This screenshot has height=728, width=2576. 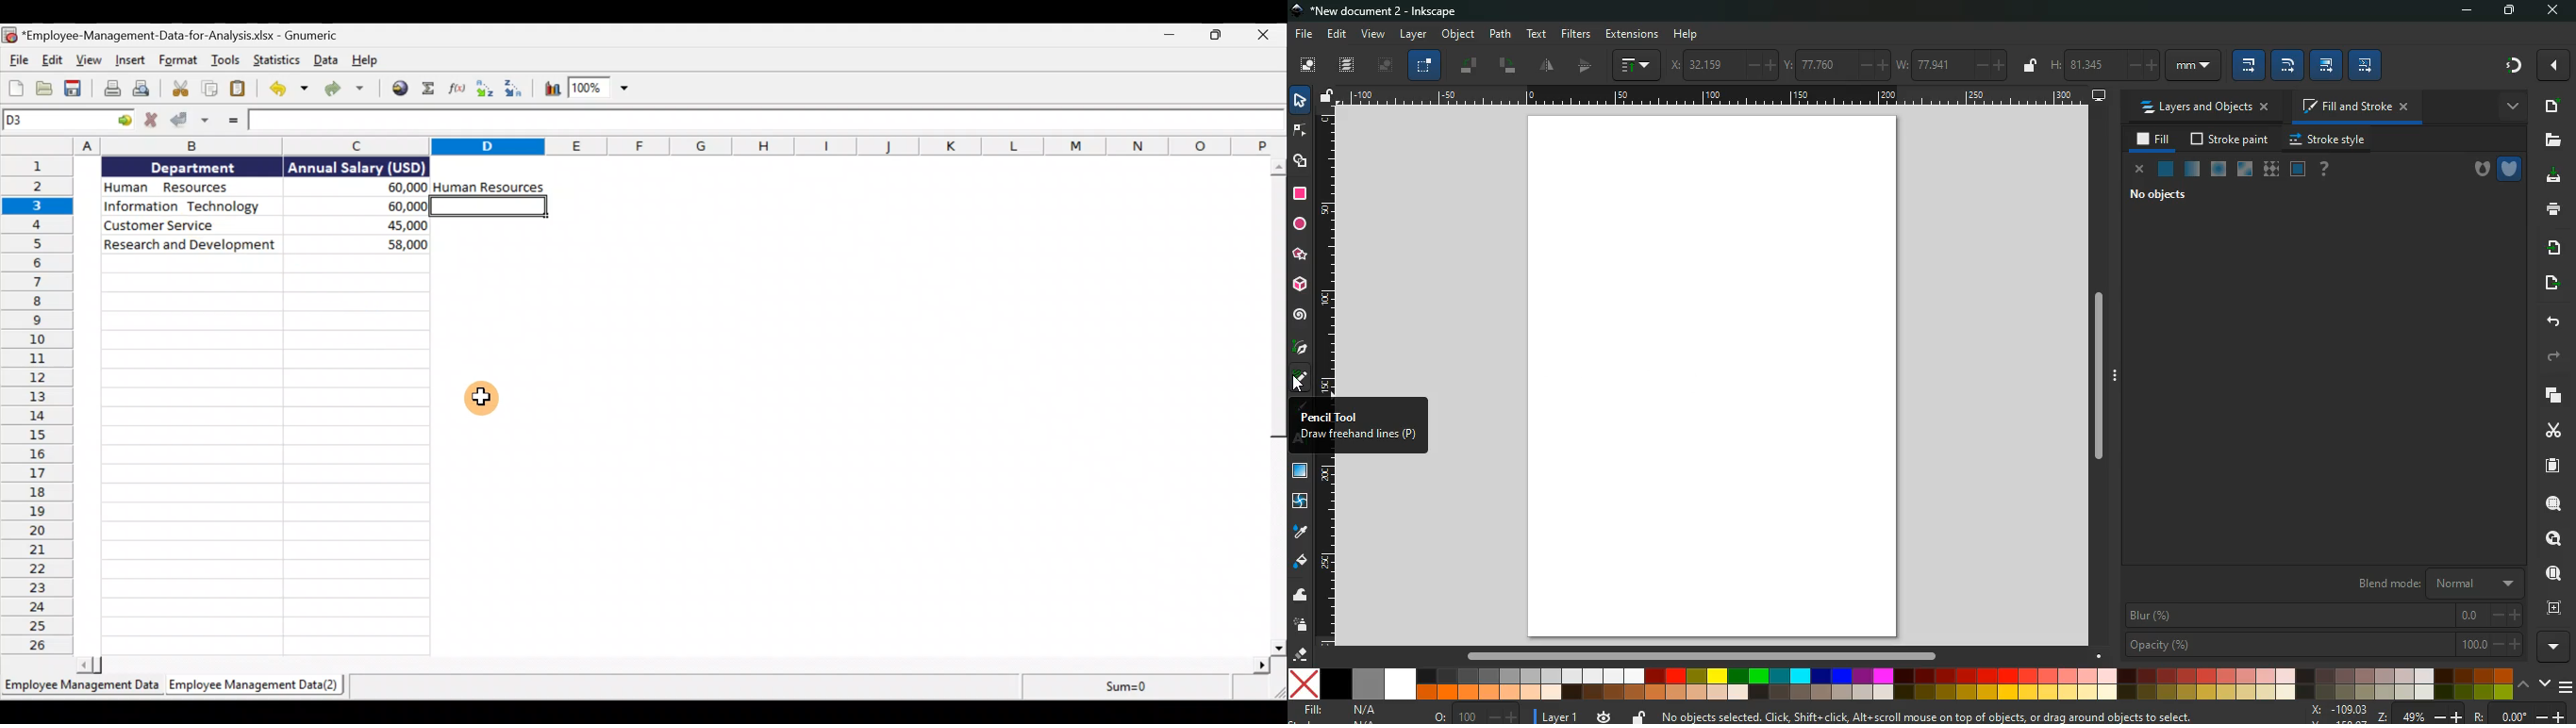 What do you see at coordinates (2552, 538) in the screenshot?
I see `look` at bounding box center [2552, 538].